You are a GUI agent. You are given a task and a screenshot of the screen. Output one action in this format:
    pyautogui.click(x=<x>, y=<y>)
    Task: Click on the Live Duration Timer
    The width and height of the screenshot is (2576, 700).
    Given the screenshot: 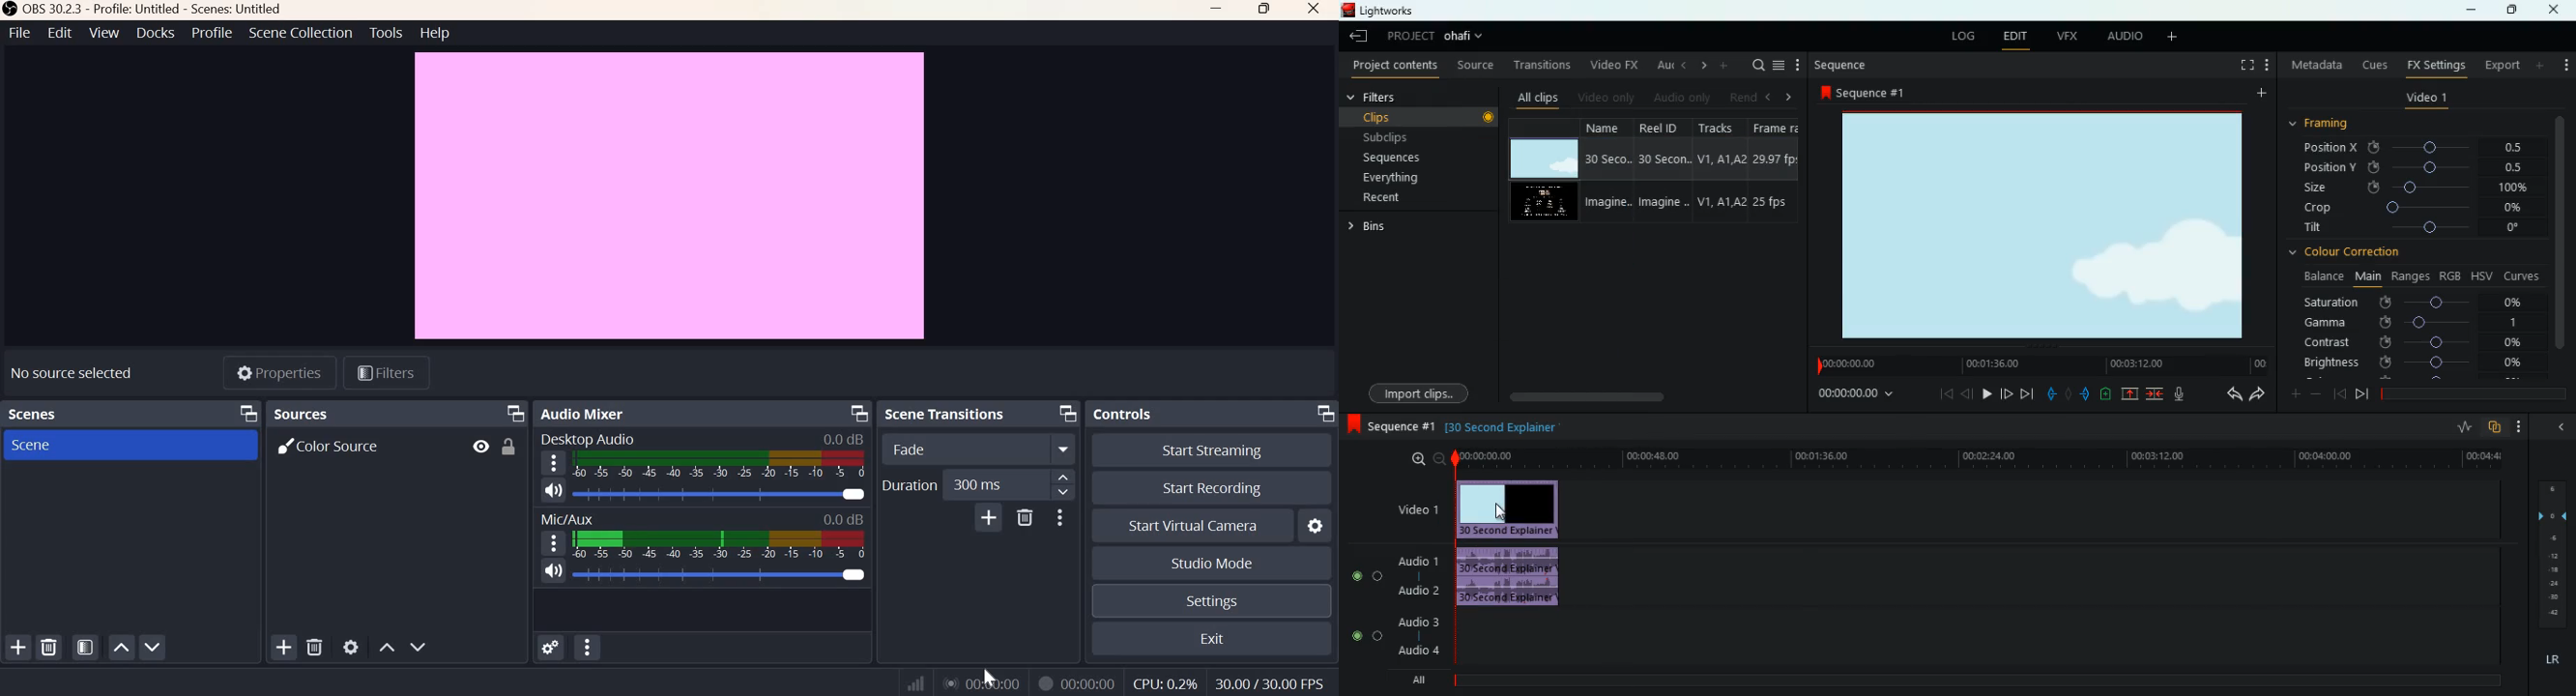 What is the action you would take?
    pyautogui.click(x=982, y=683)
    